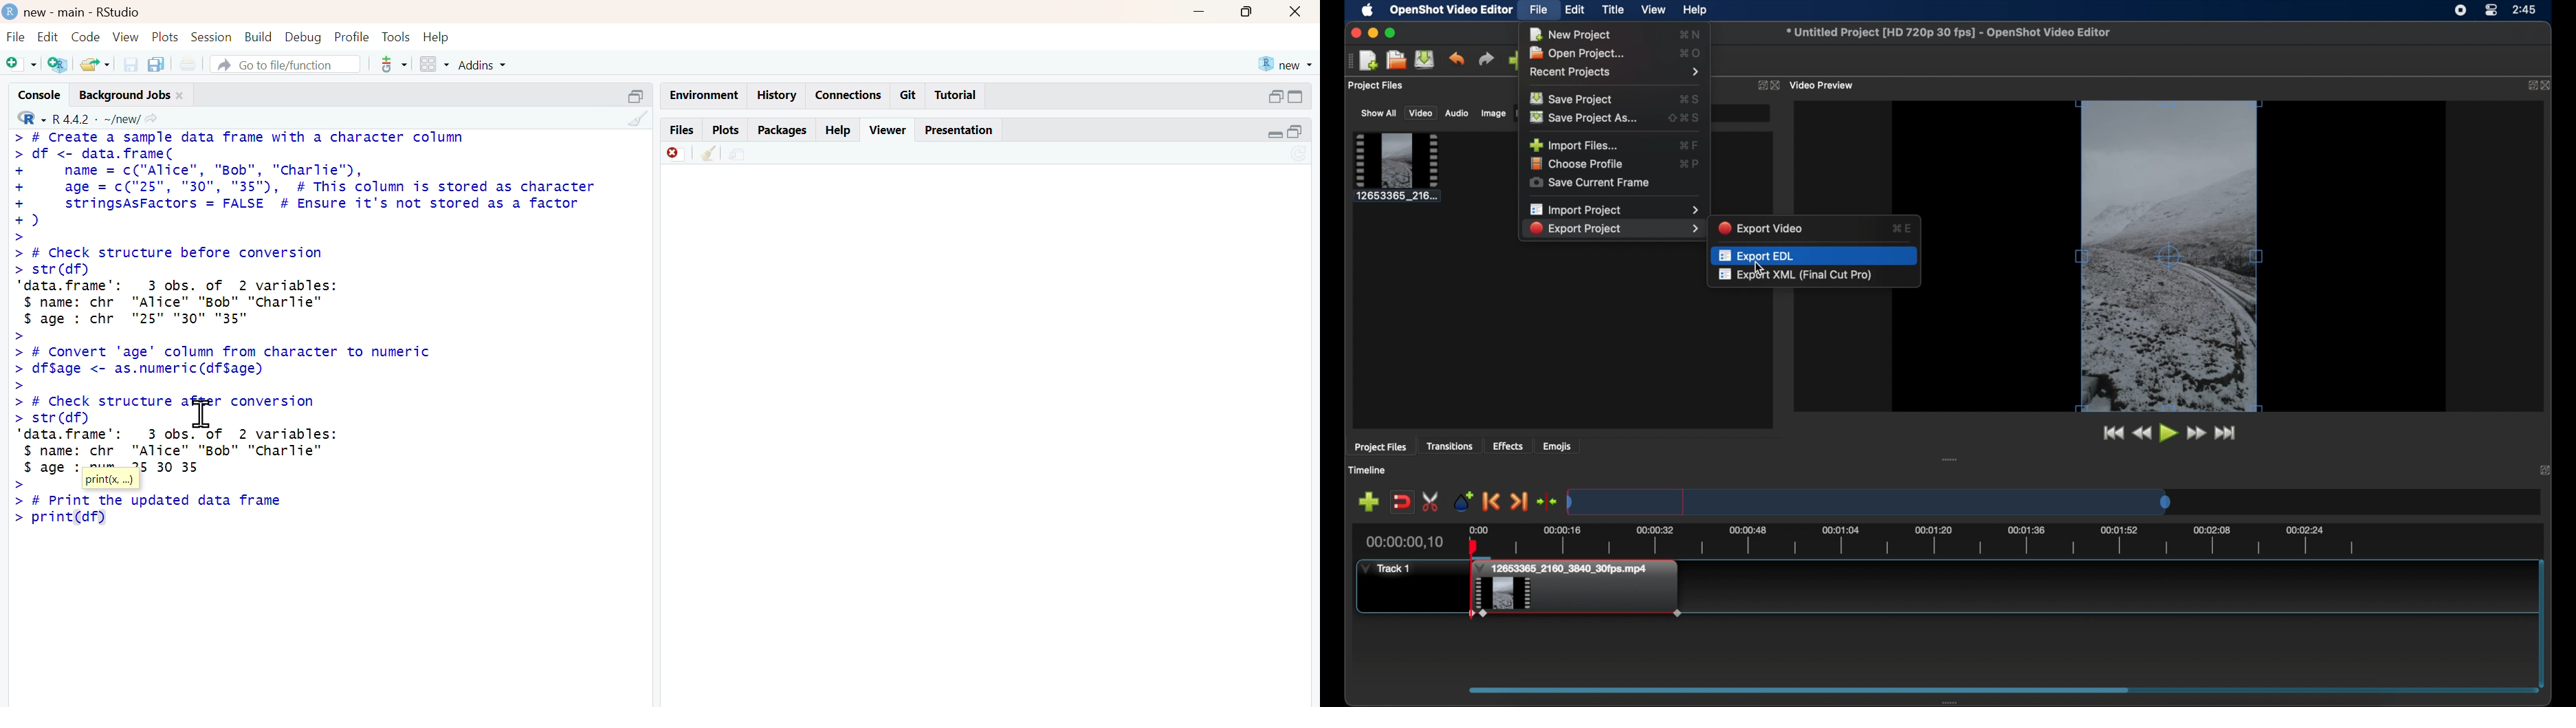 The image size is (2576, 728). What do you see at coordinates (1295, 11) in the screenshot?
I see `close` at bounding box center [1295, 11].